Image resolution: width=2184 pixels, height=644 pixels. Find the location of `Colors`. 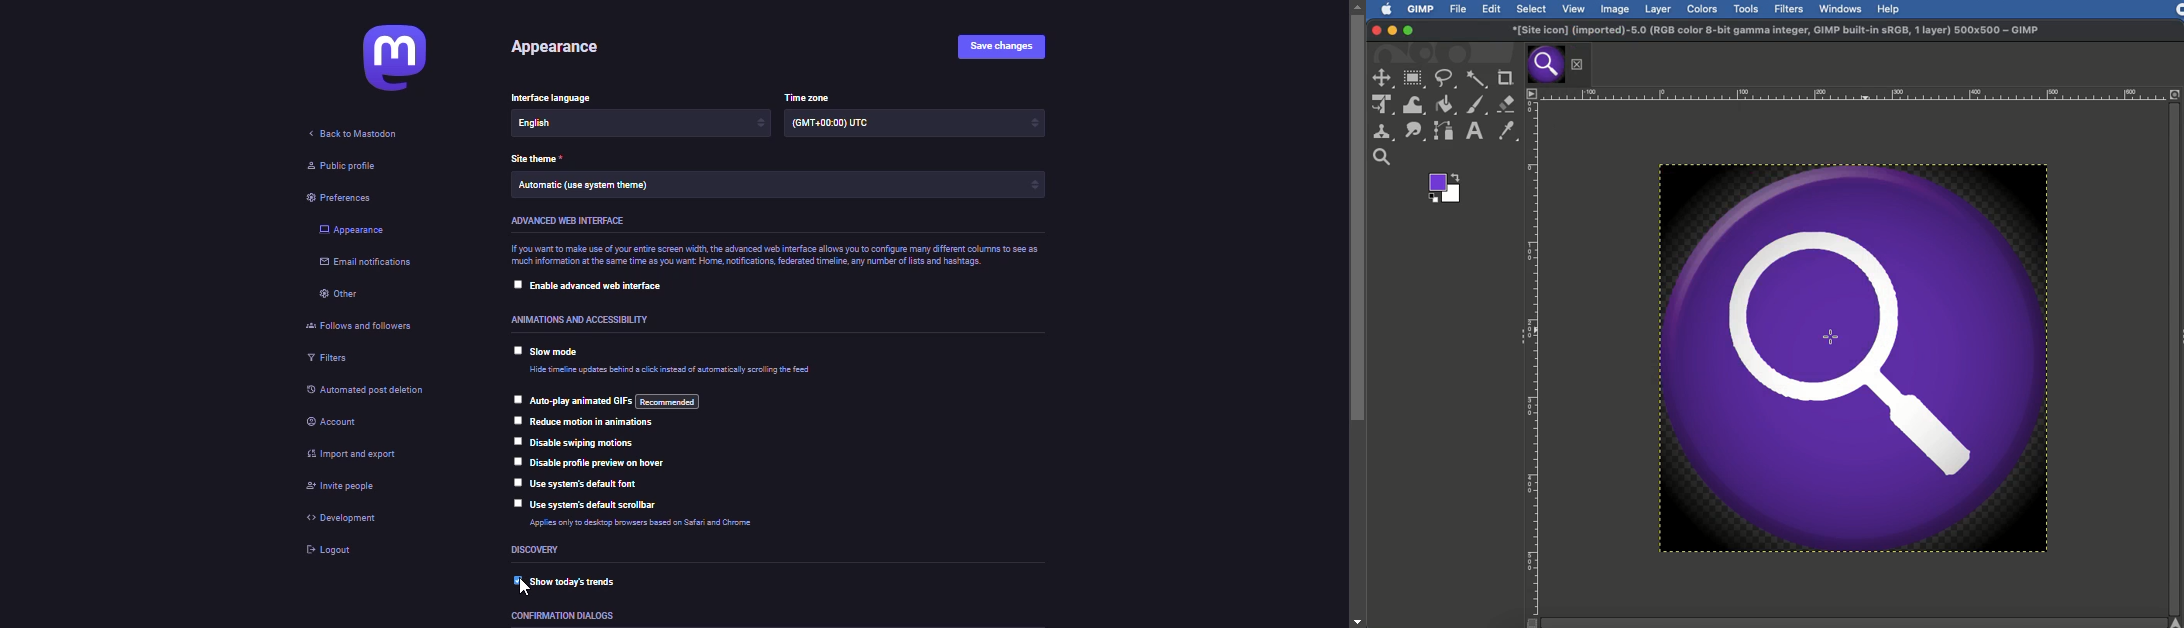

Colors is located at coordinates (1704, 9).